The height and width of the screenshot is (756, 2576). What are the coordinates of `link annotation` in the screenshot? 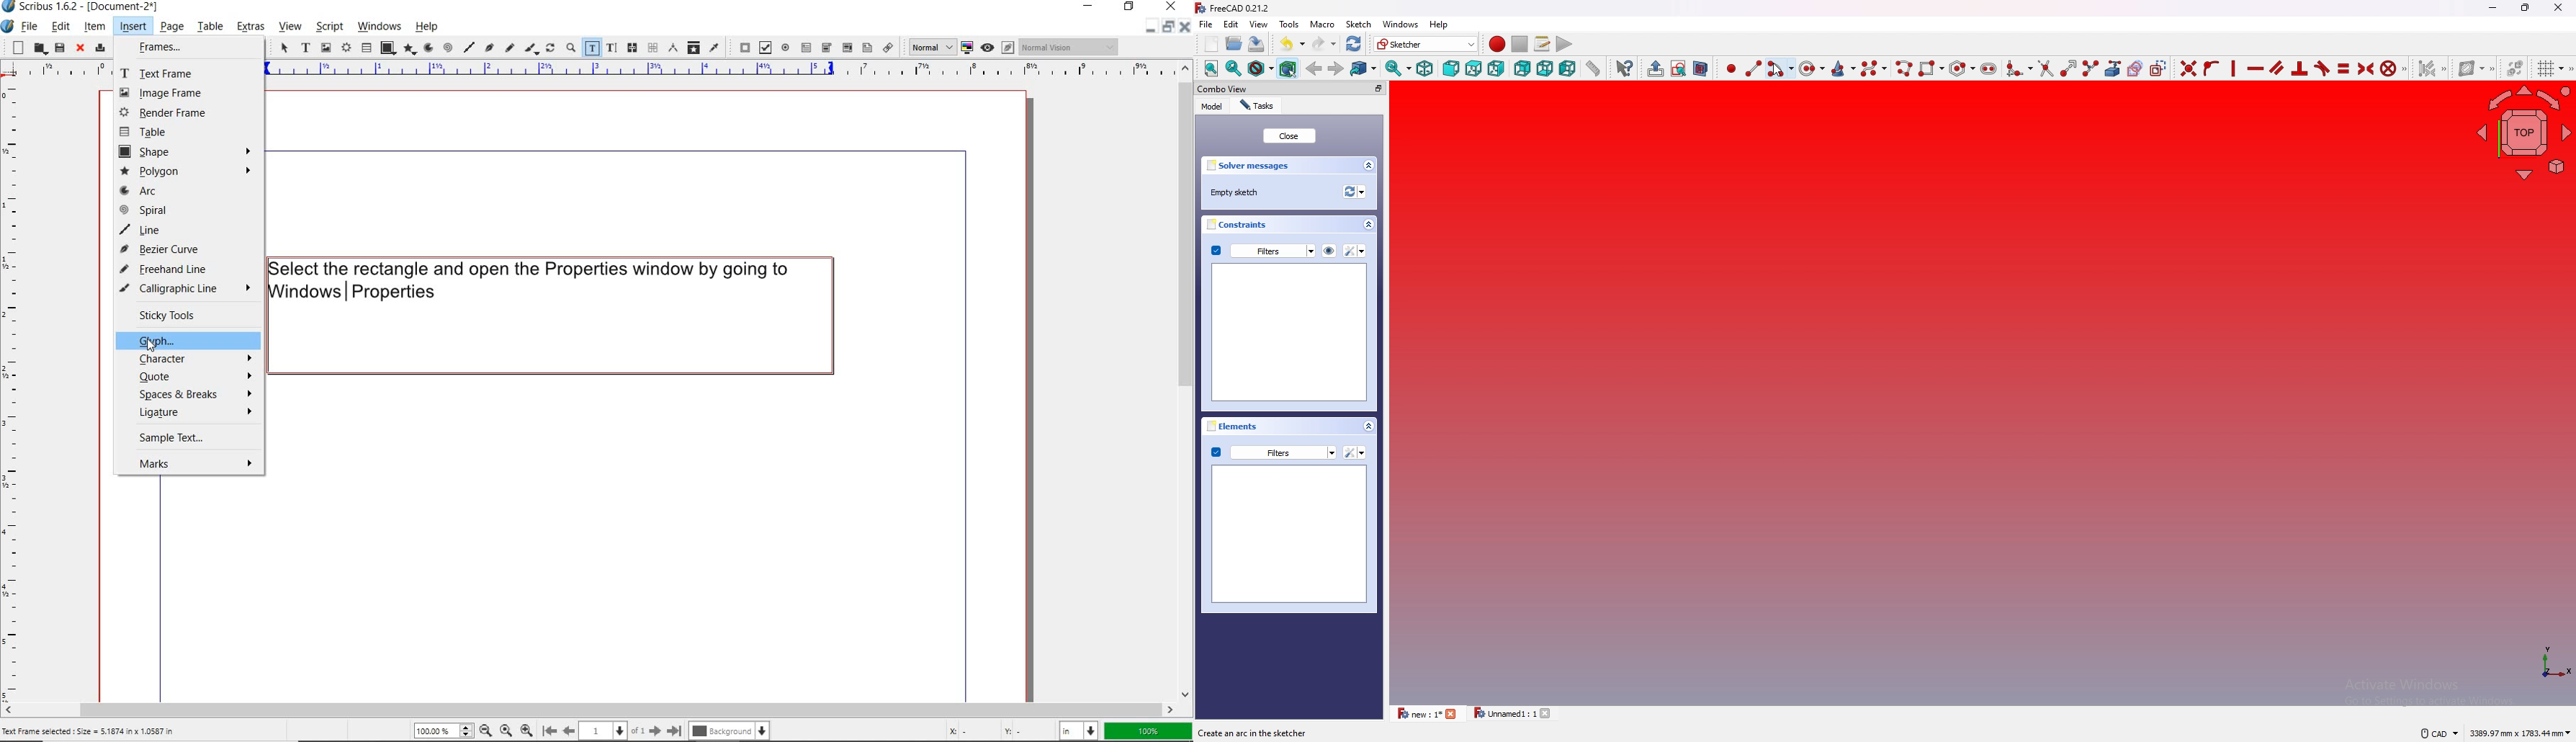 It's located at (889, 47).